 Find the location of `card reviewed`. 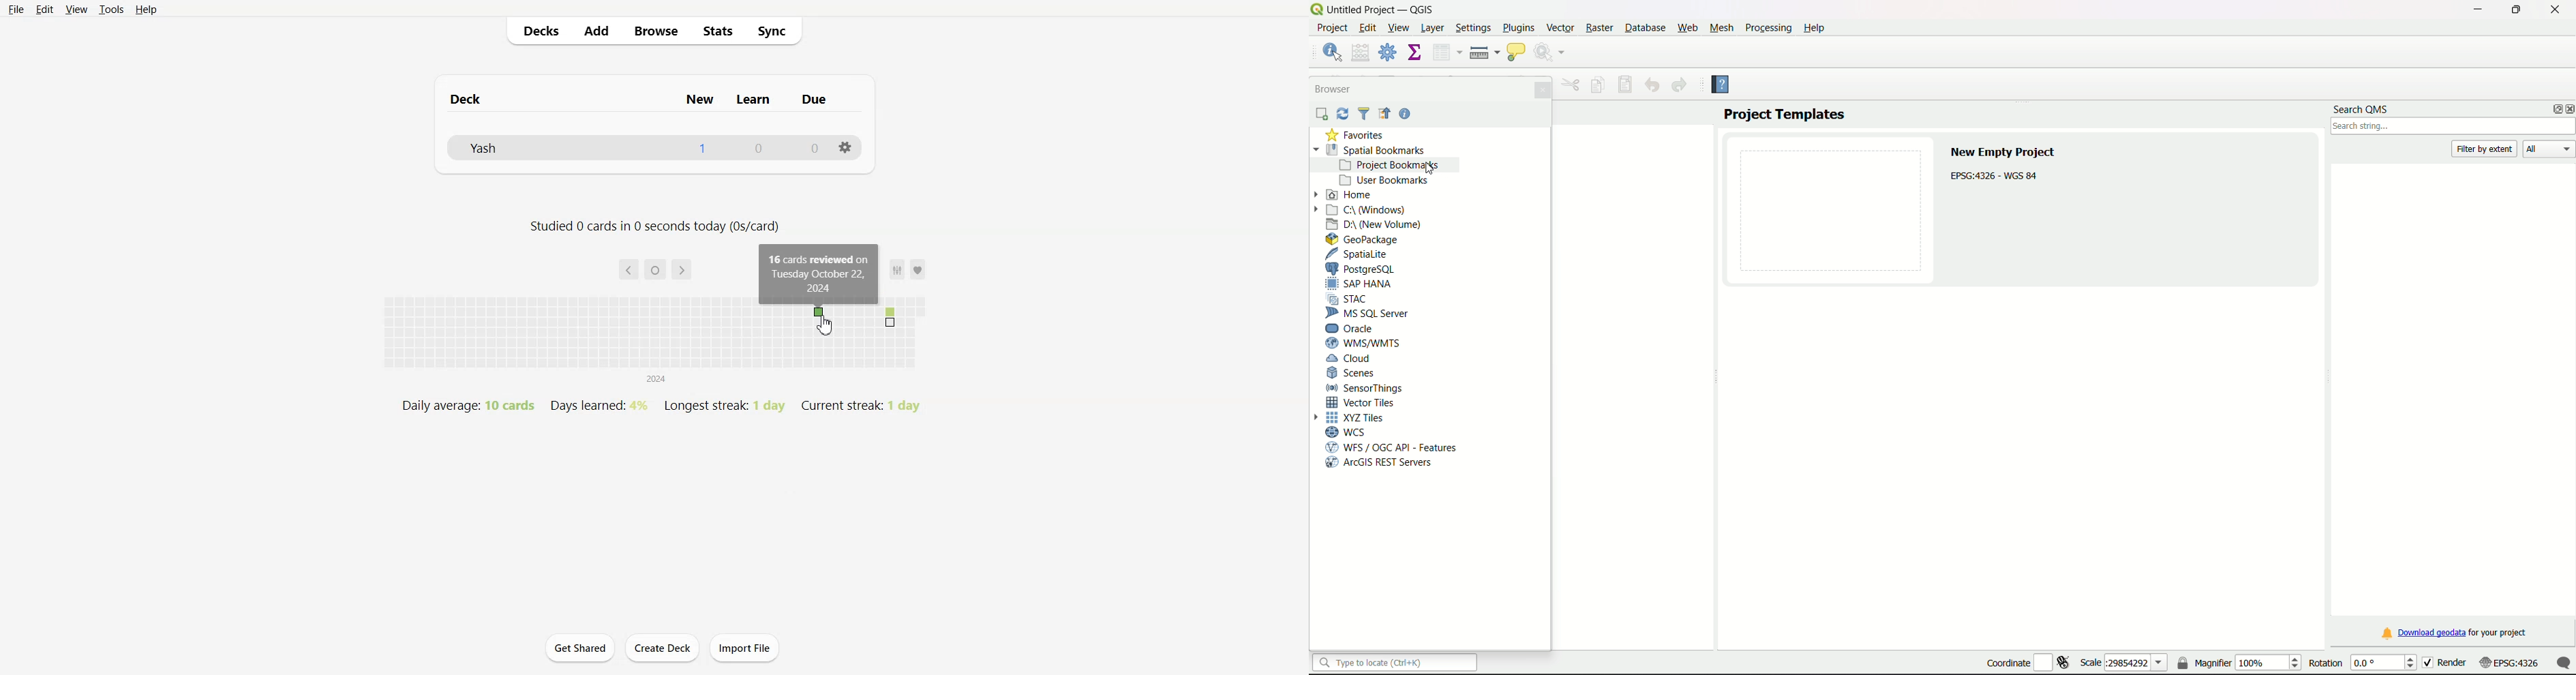

card reviewed is located at coordinates (817, 312).